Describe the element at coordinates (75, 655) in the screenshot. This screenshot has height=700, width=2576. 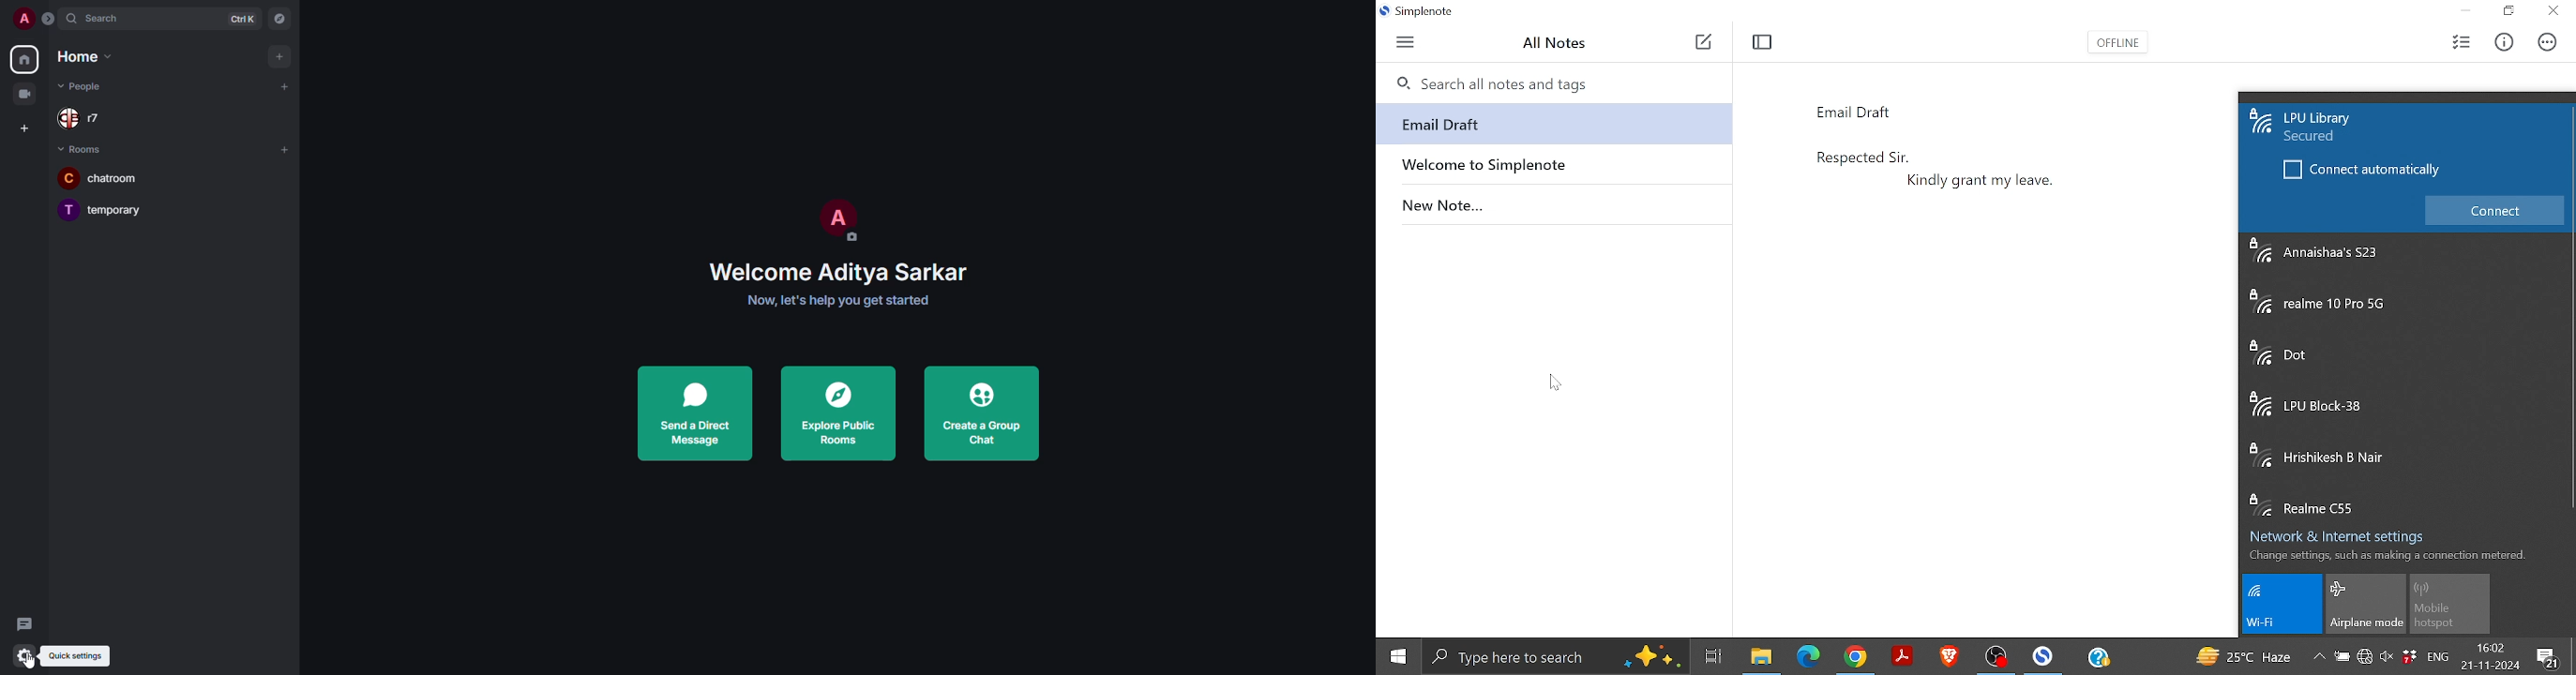
I see `quick settings` at that location.